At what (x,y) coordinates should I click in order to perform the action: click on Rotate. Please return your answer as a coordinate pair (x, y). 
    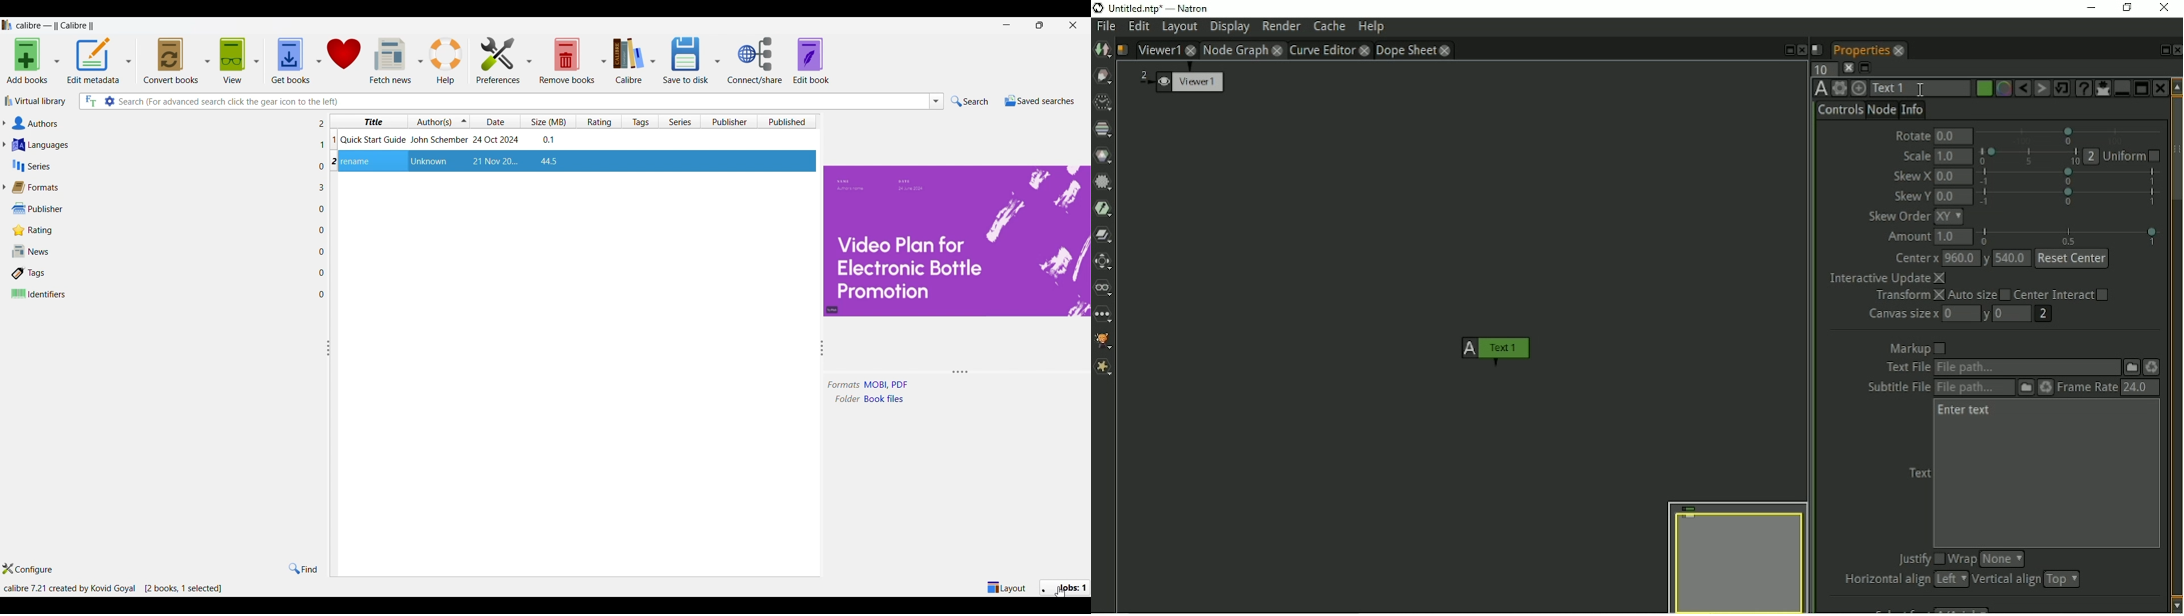
    Looking at the image, I should click on (1911, 134).